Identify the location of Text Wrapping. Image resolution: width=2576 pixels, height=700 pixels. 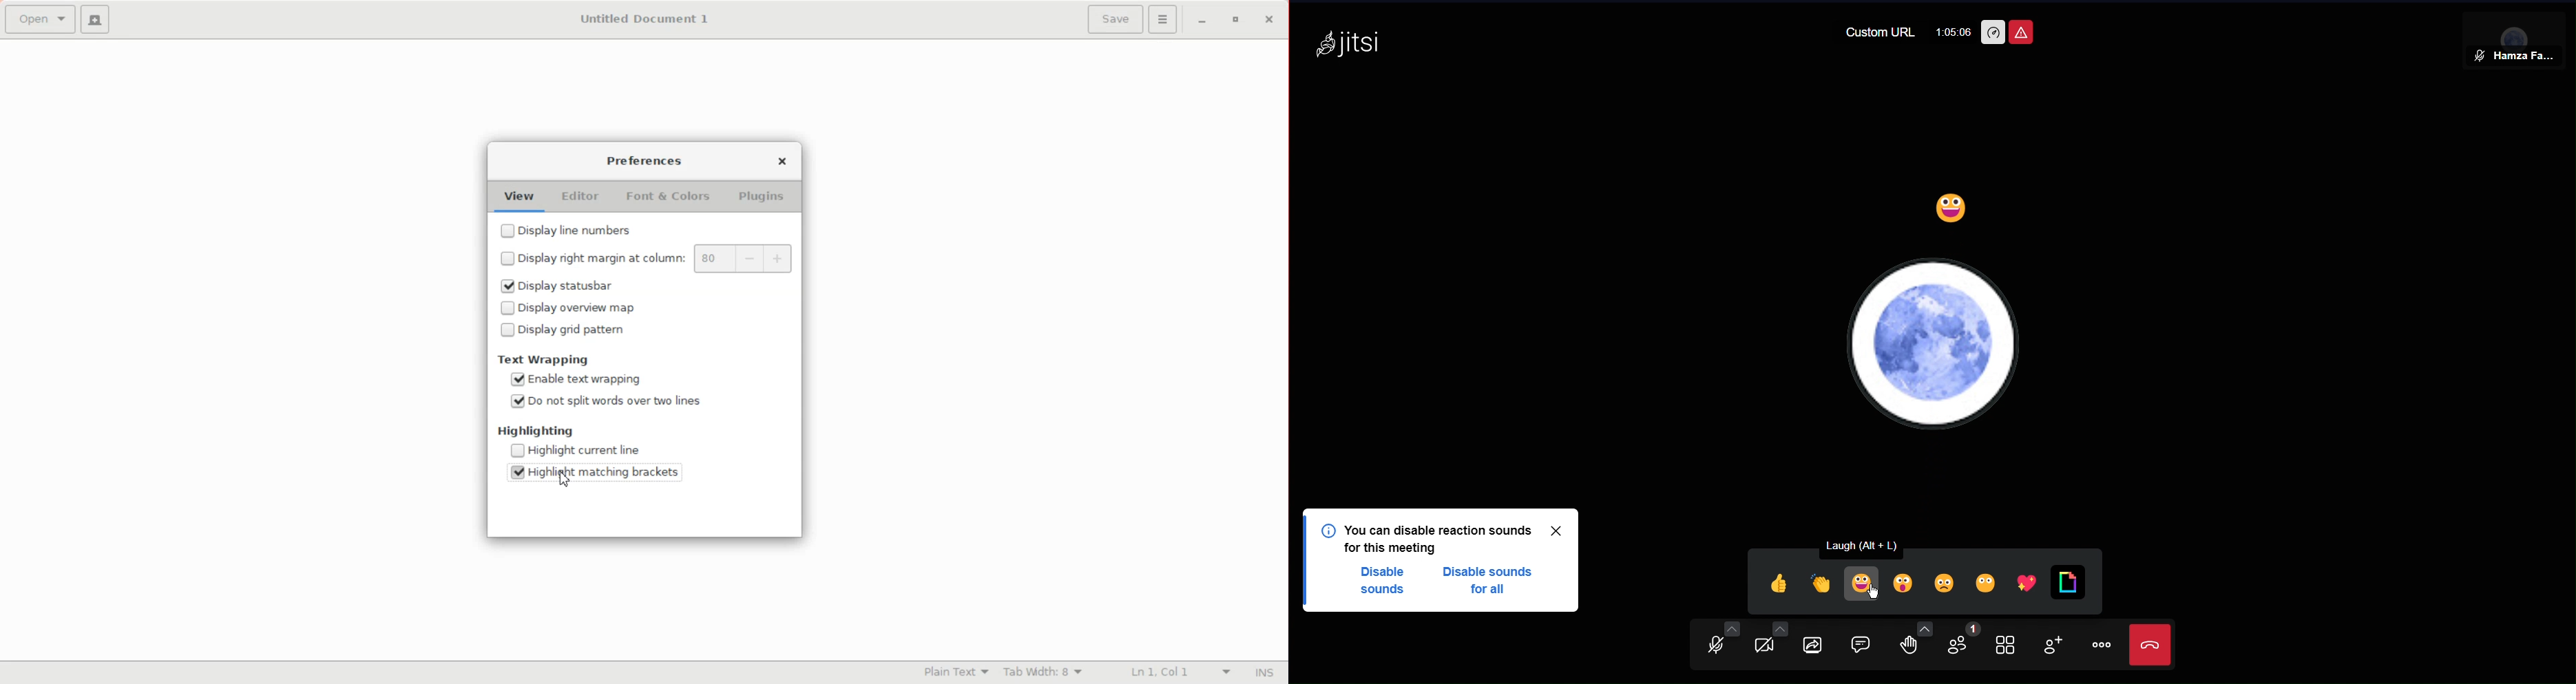
(545, 359).